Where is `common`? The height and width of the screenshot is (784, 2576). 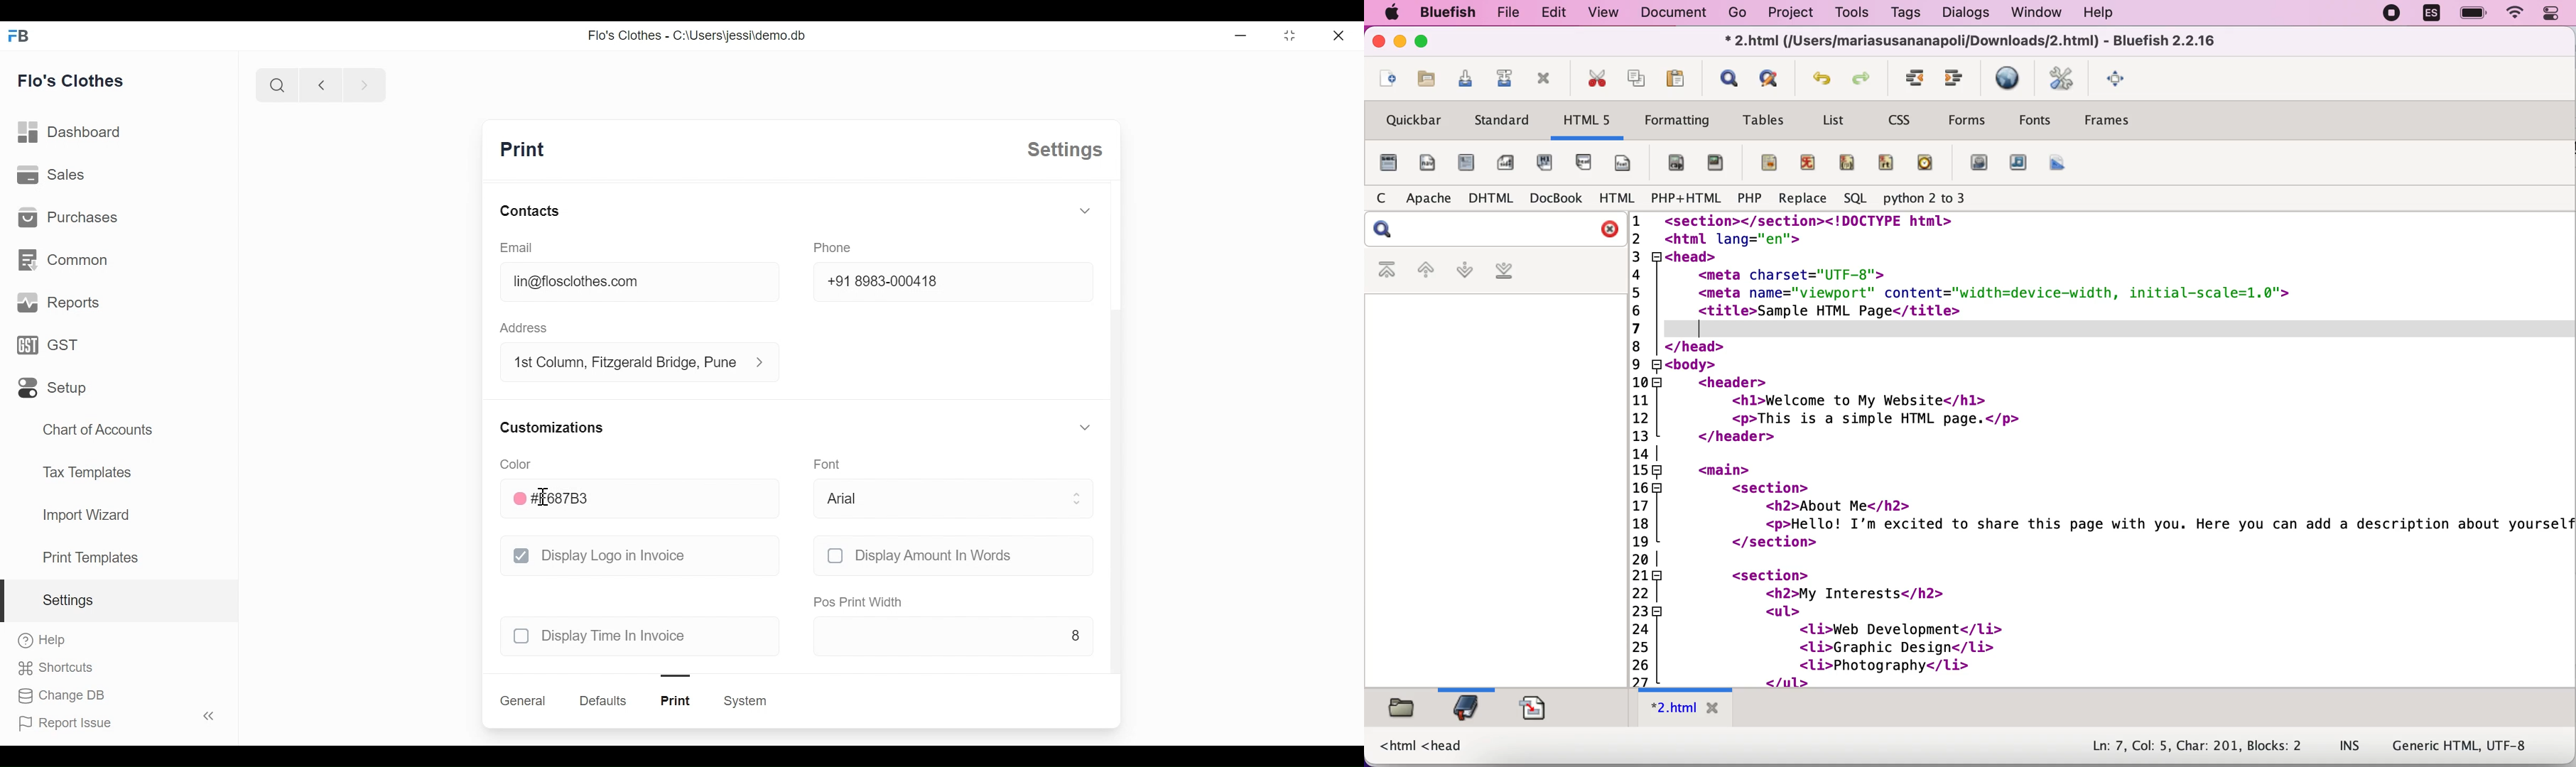
common is located at coordinates (63, 260).